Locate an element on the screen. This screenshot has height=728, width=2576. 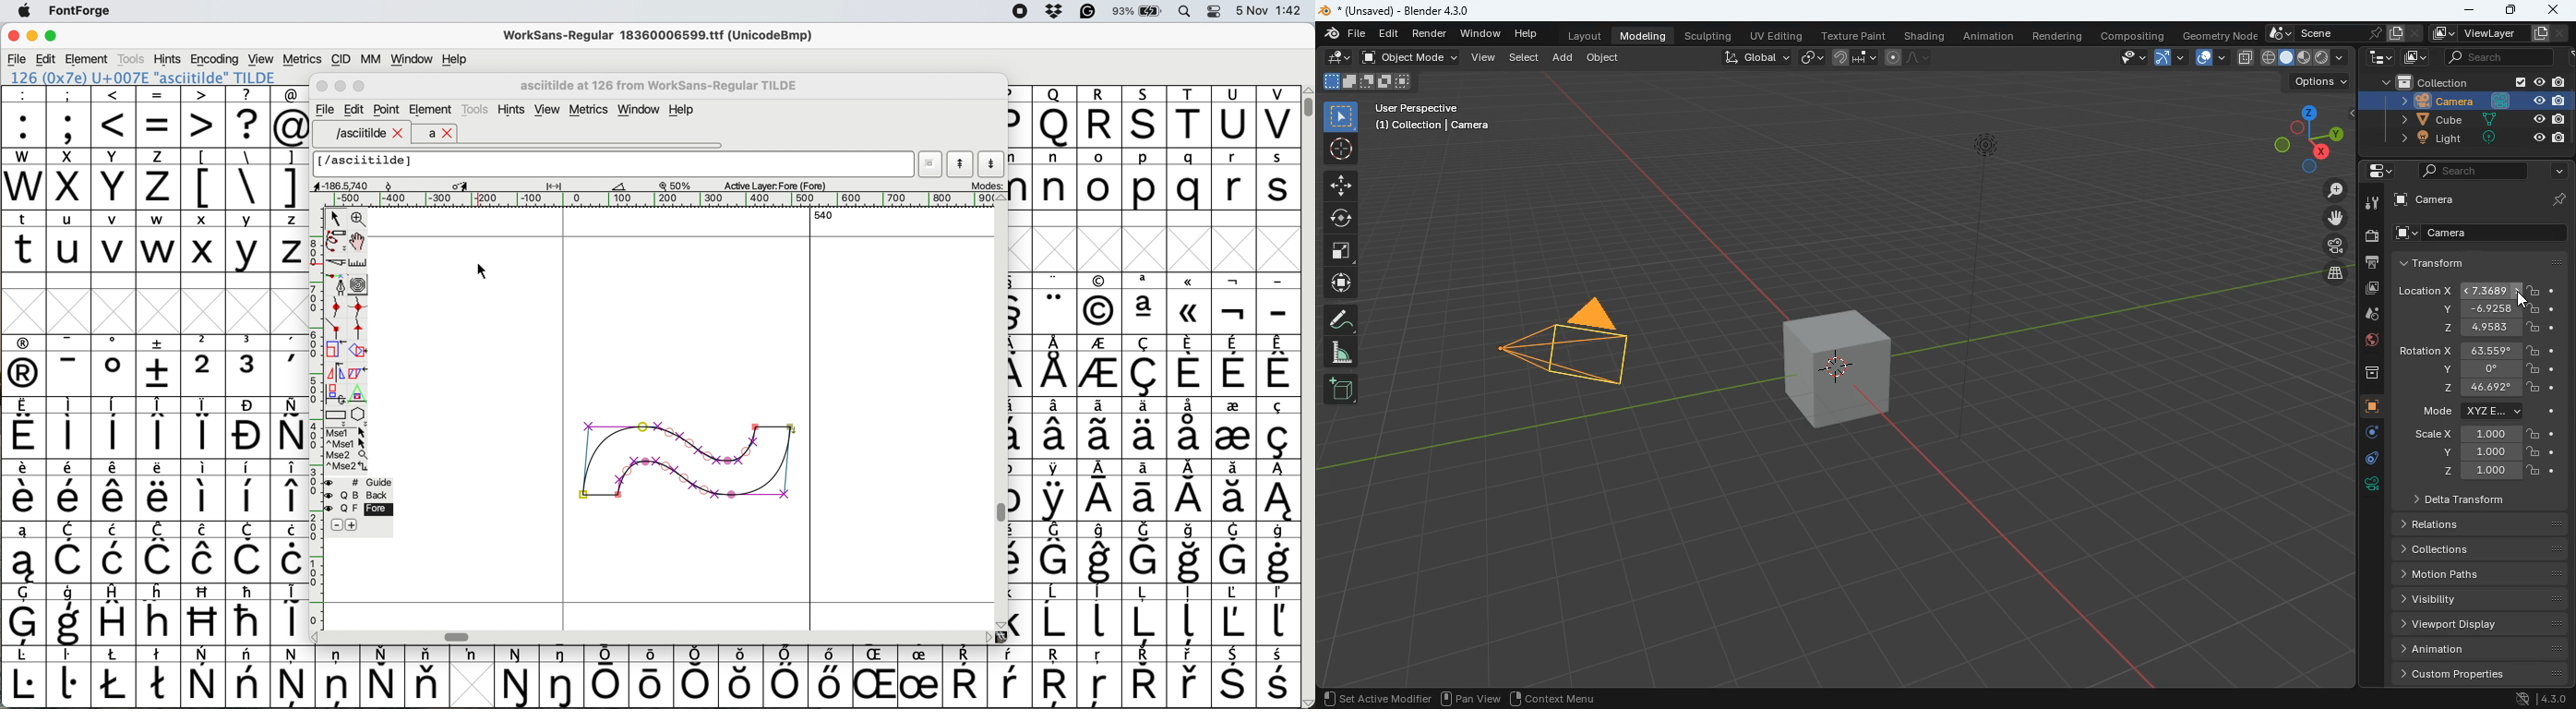
uv editing is located at coordinates (1777, 35).